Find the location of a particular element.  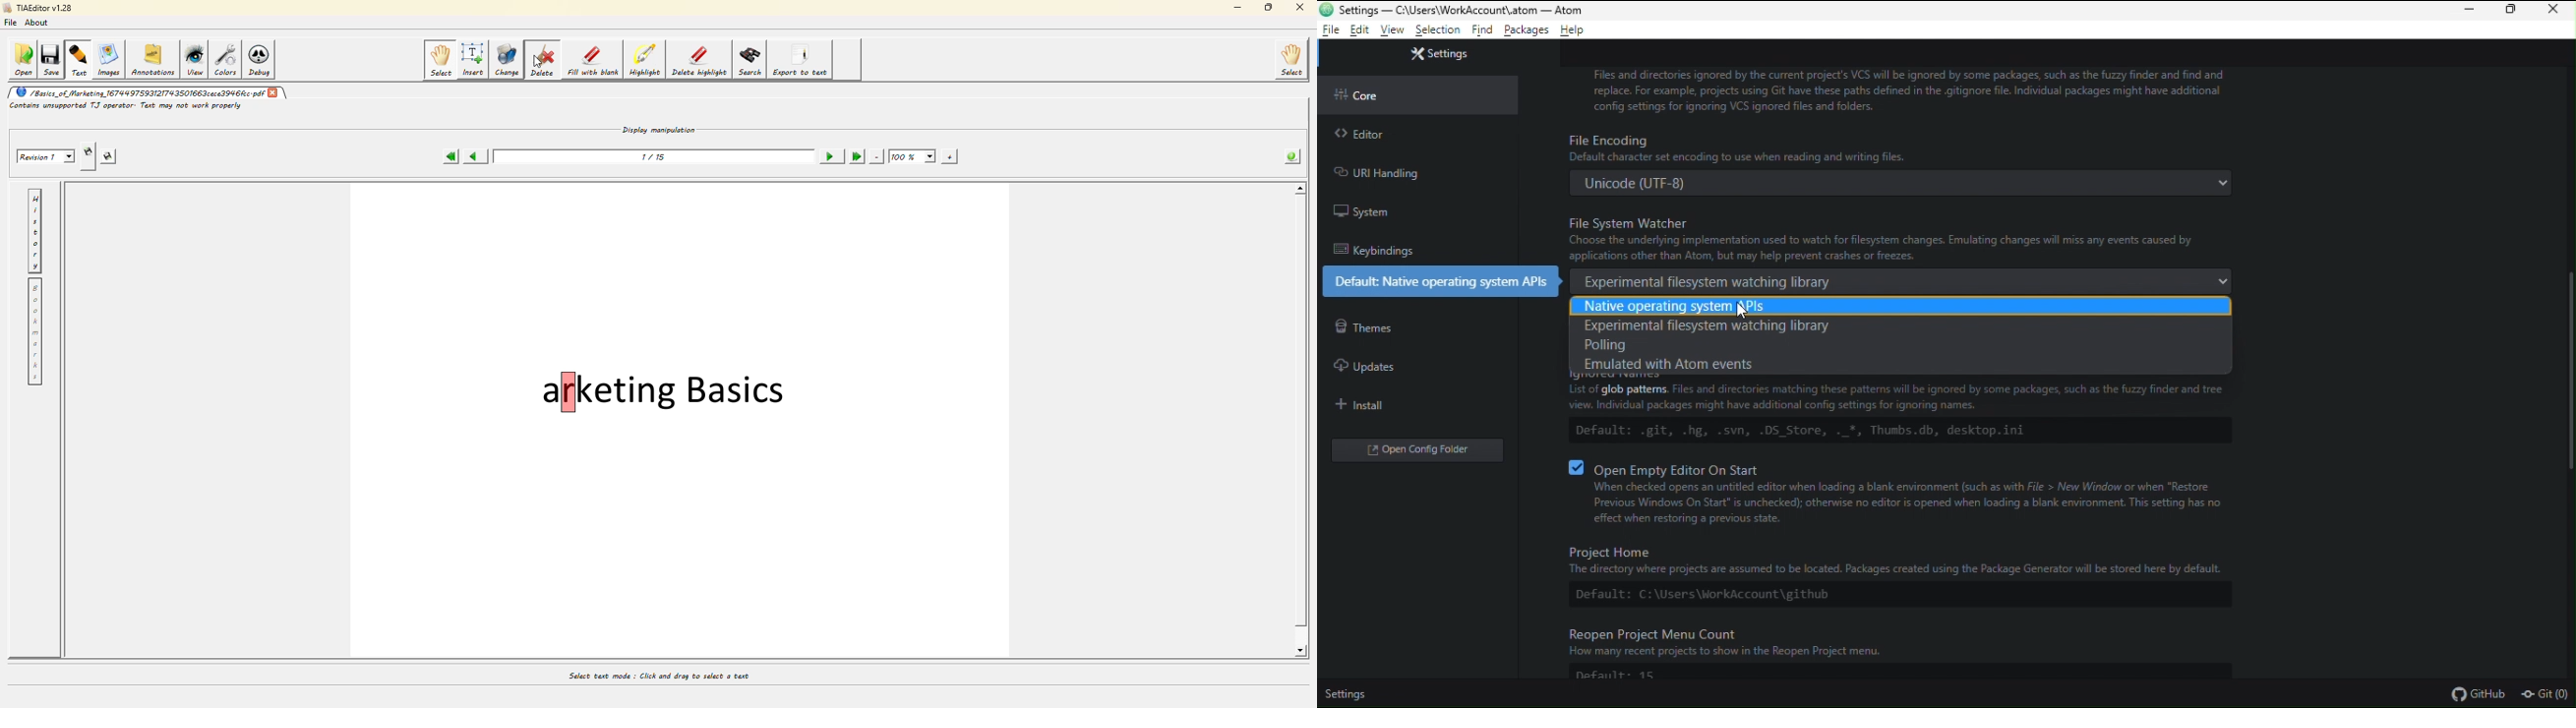

Native operating system API is located at coordinates (1901, 306).